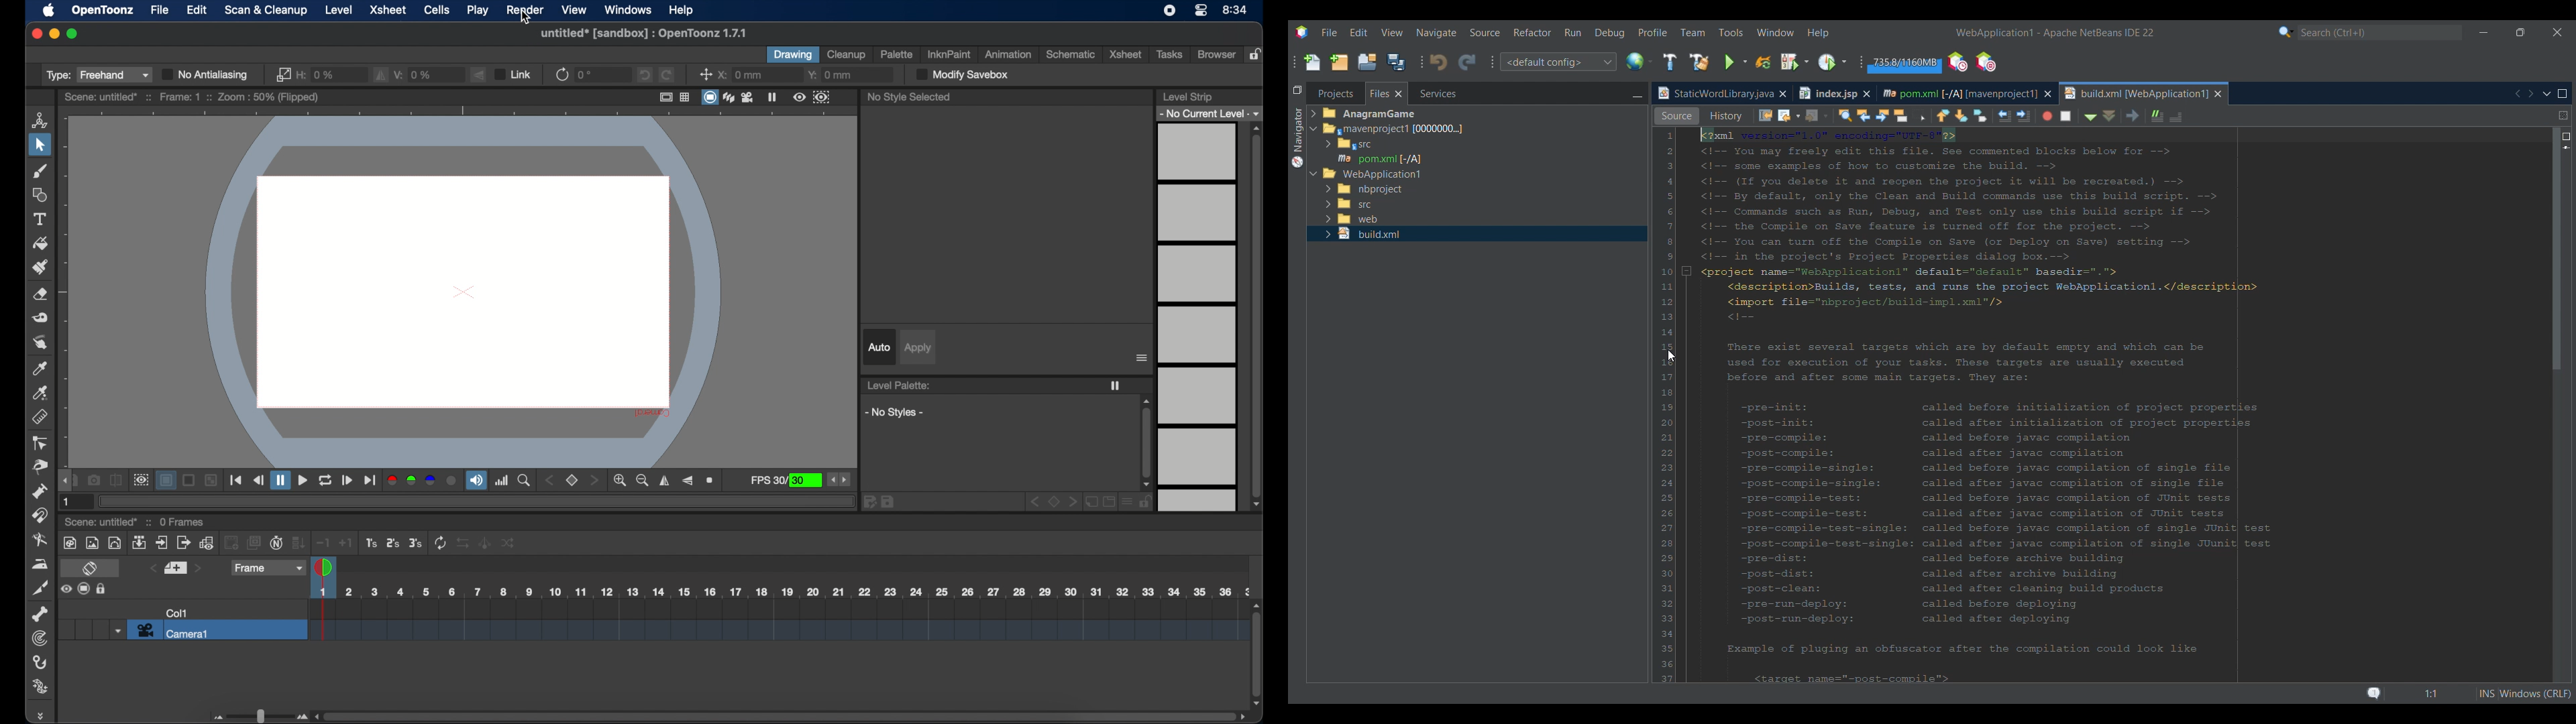 The width and height of the screenshot is (2576, 728). I want to click on levels, so click(1198, 318).